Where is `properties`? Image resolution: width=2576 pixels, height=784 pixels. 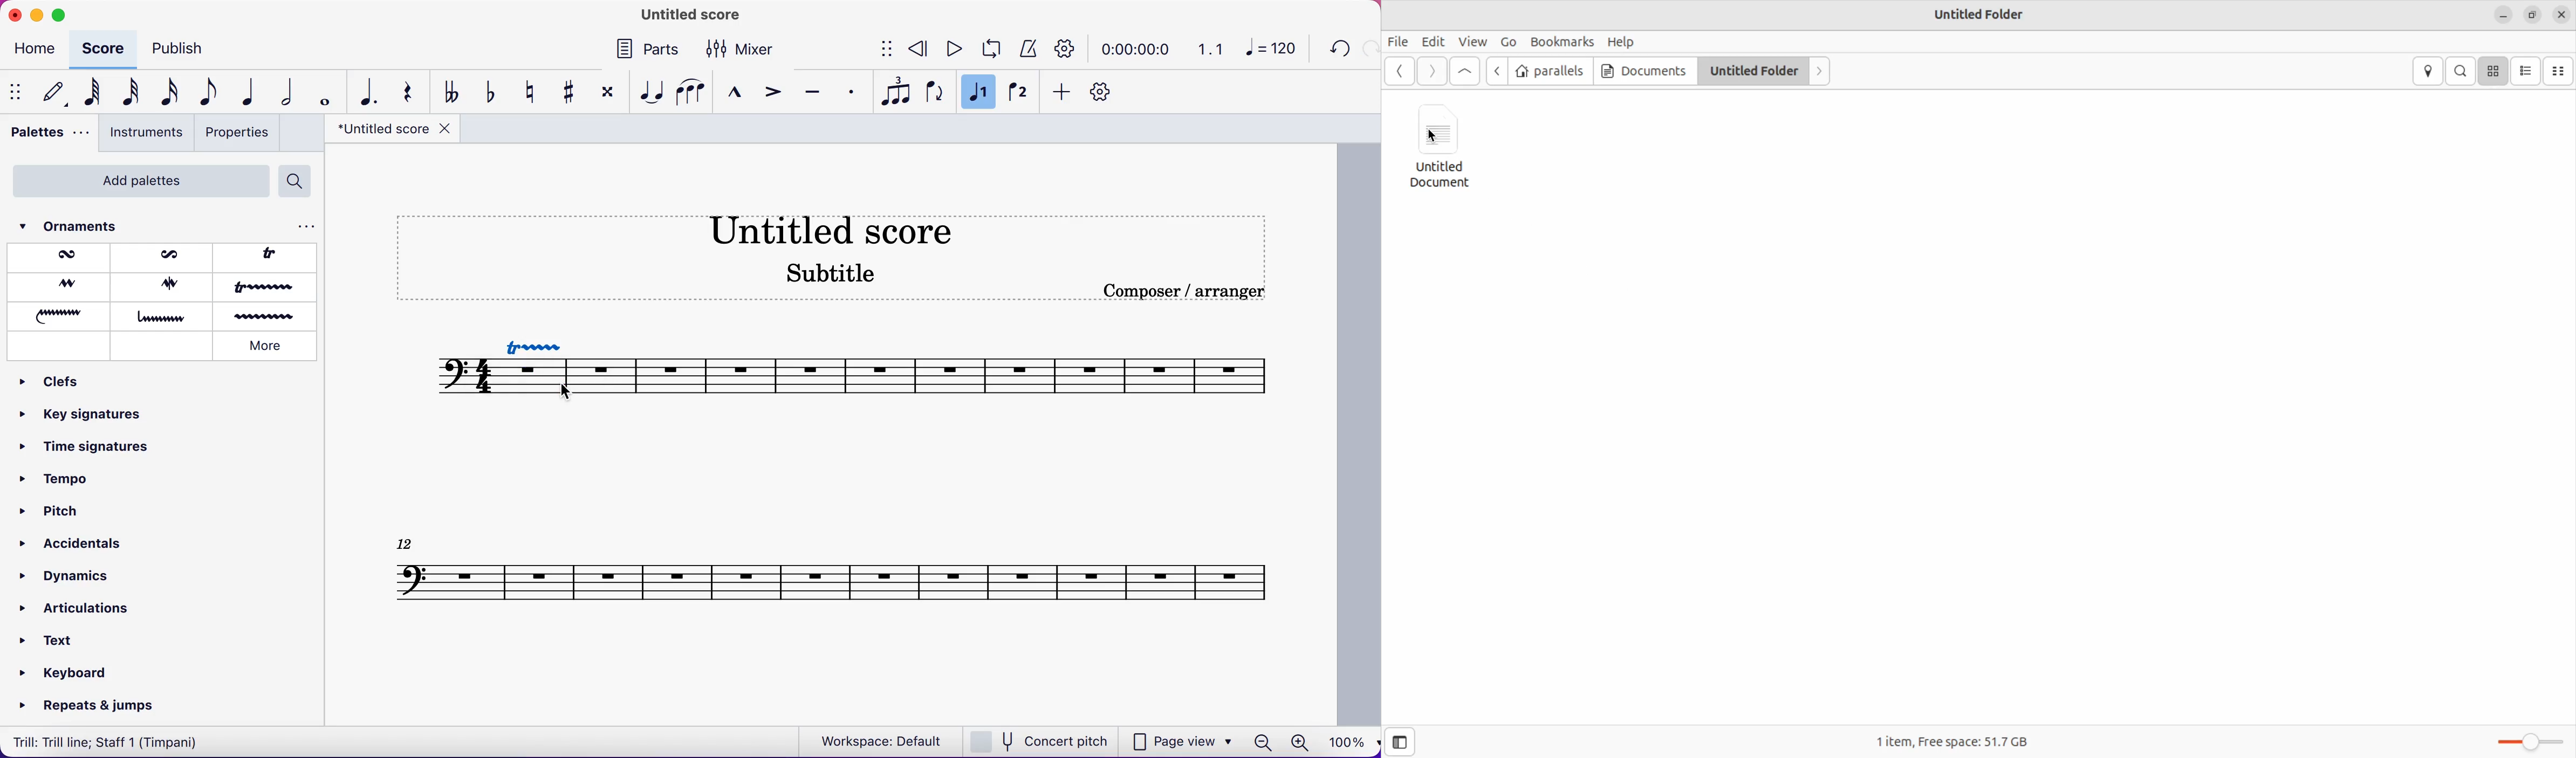 properties is located at coordinates (240, 134).